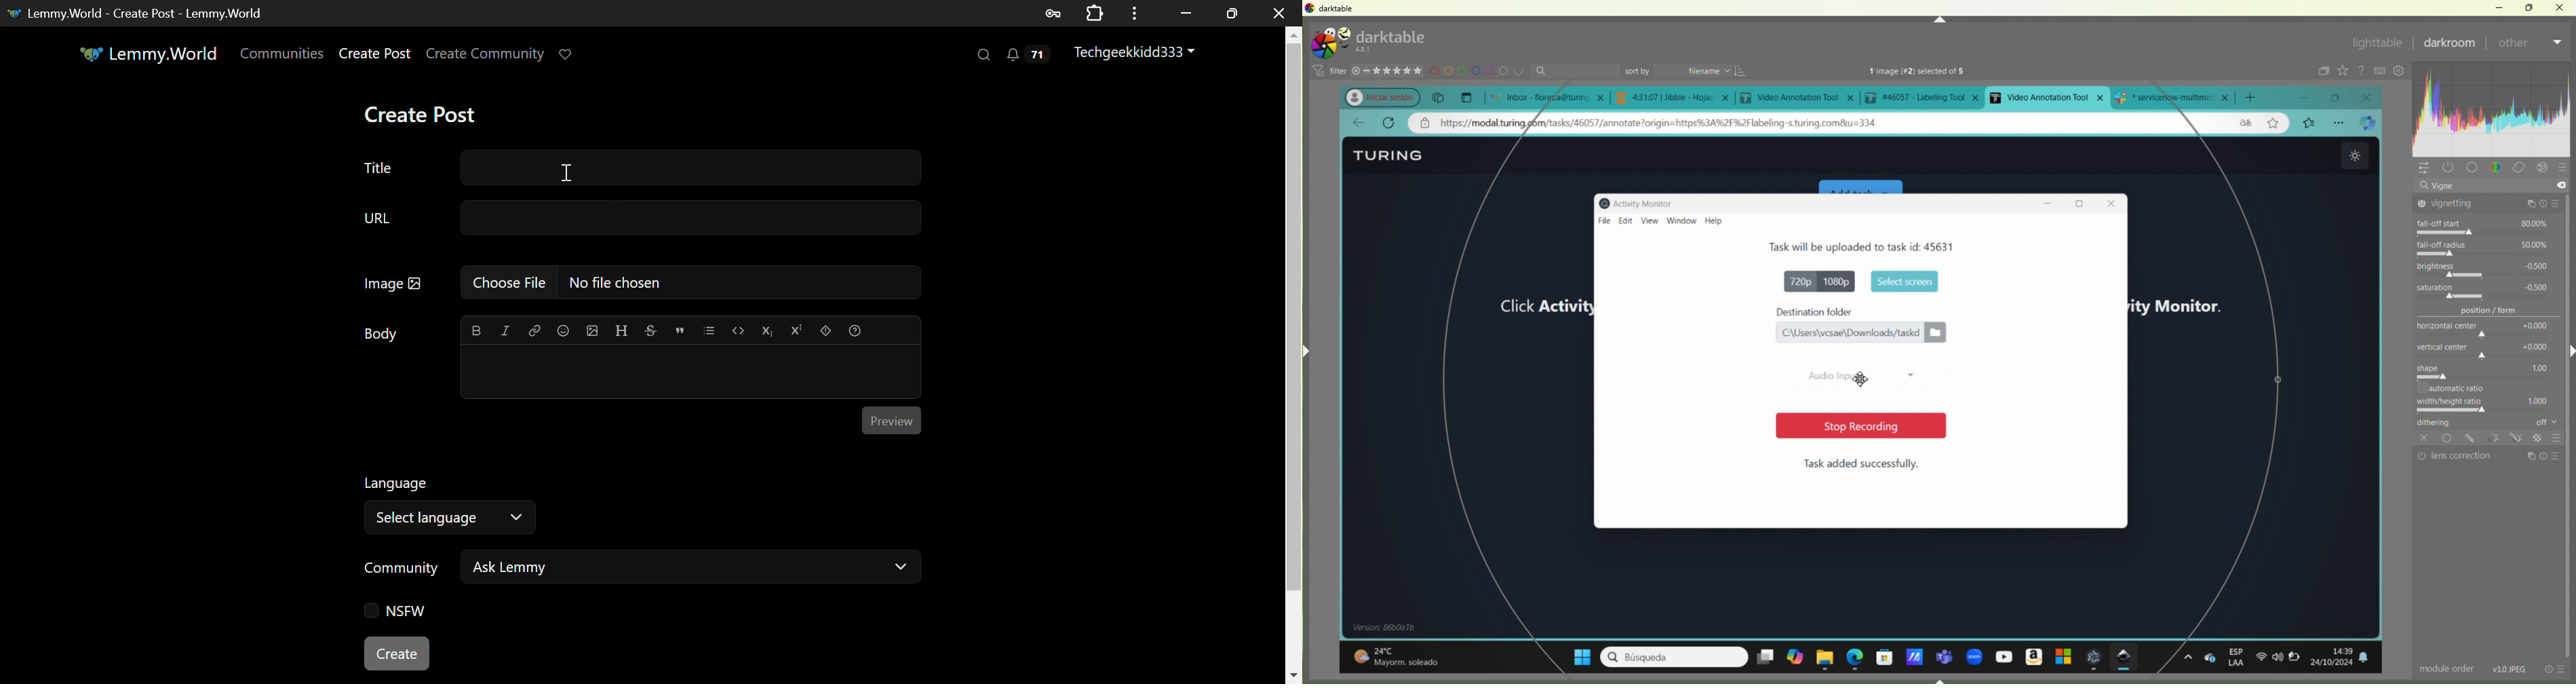  What do you see at coordinates (2494, 119) in the screenshot?
I see `customization` at bounding box center [2494, 119].